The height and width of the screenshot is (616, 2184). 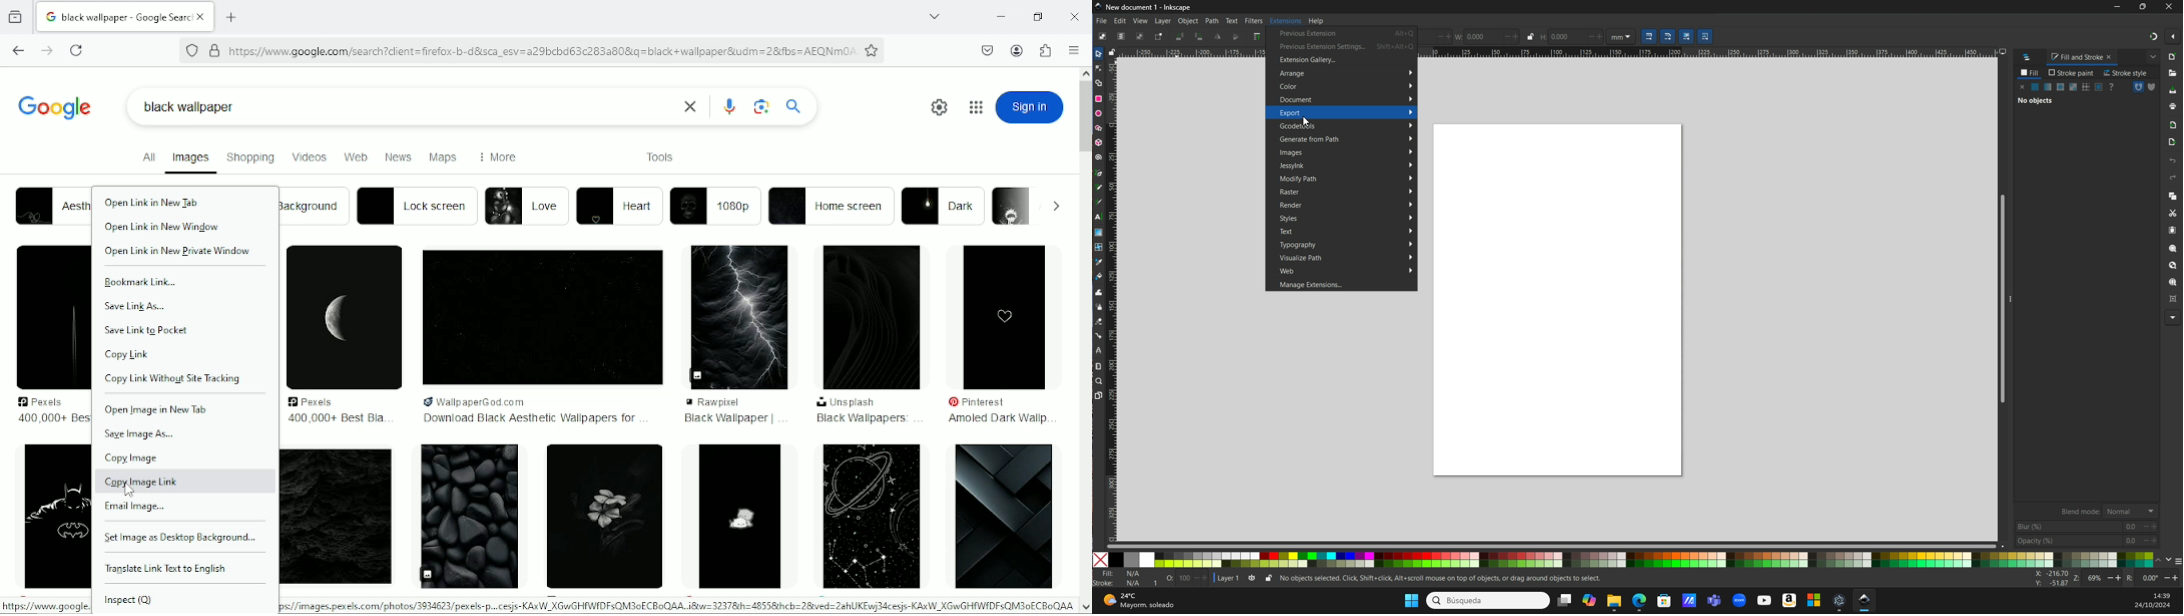 I want to click on bookmark this page, so click(x=871, y=50).